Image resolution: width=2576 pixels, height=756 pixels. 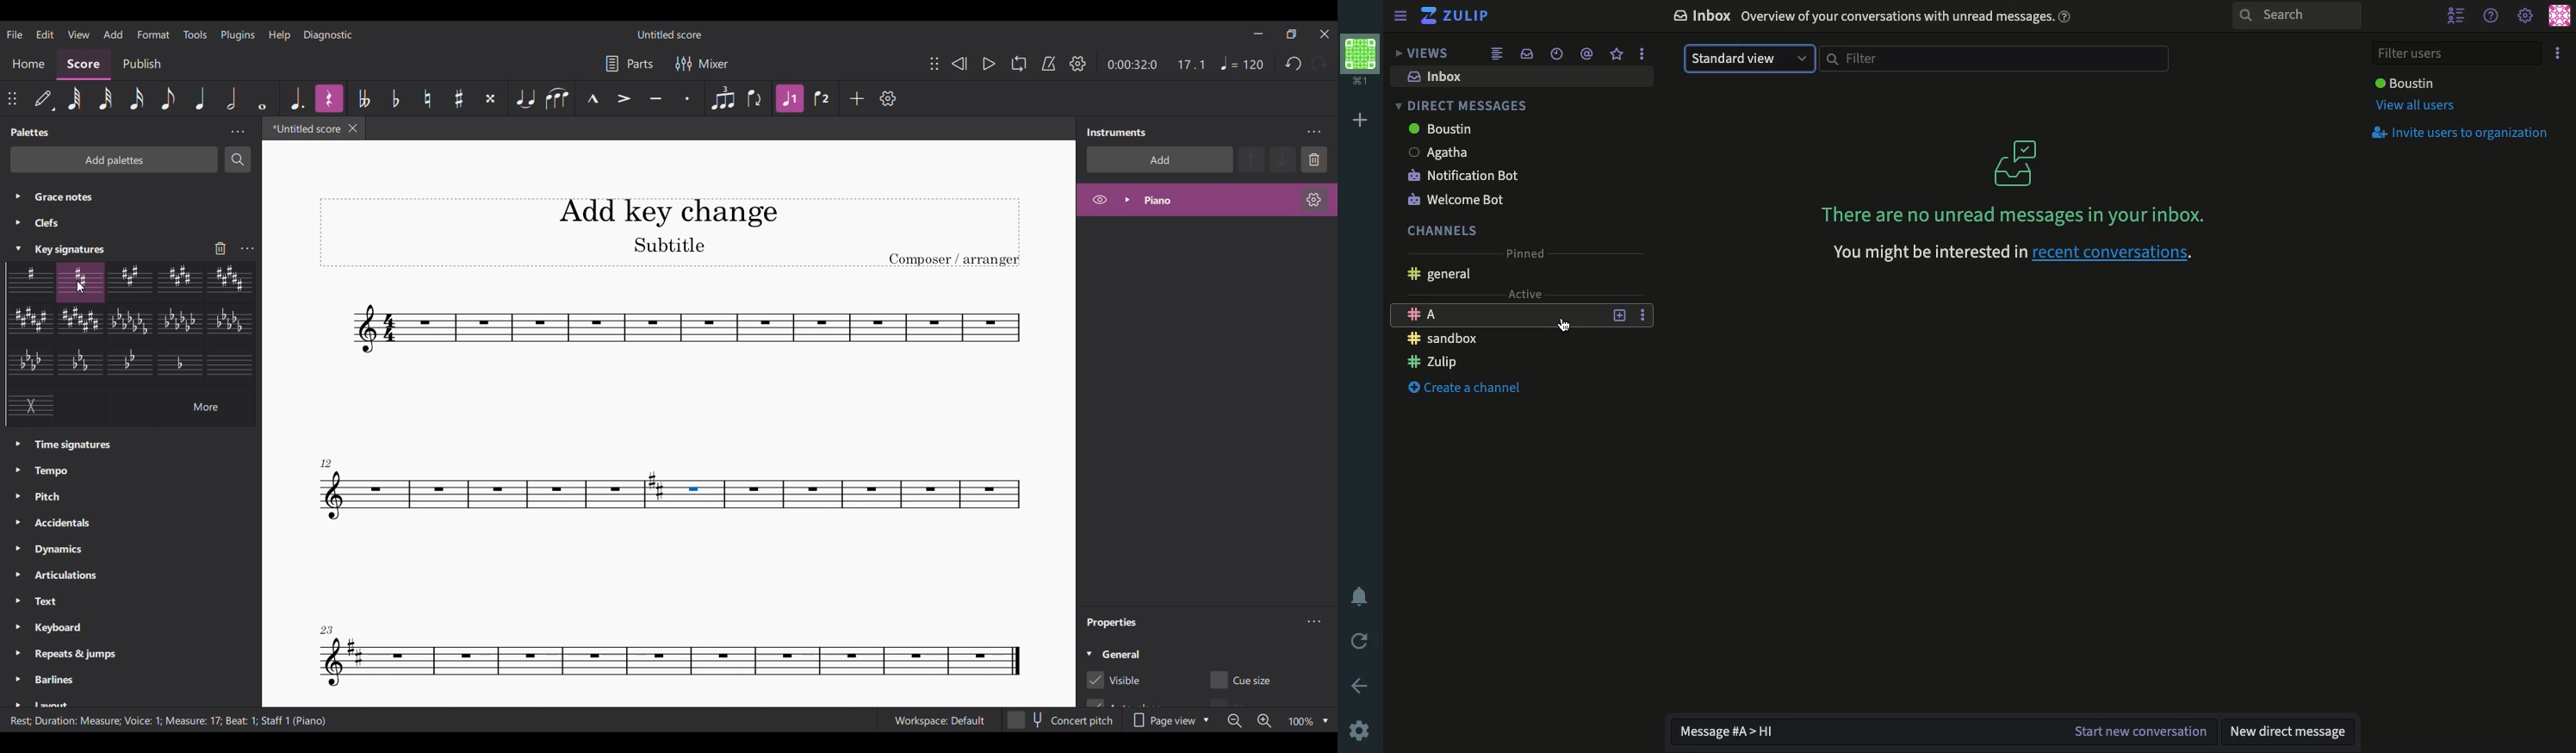 What do you see at coordinates (1441, 79) in the screenshot?
I see `Inbox` at bounding box center [1441, 79].